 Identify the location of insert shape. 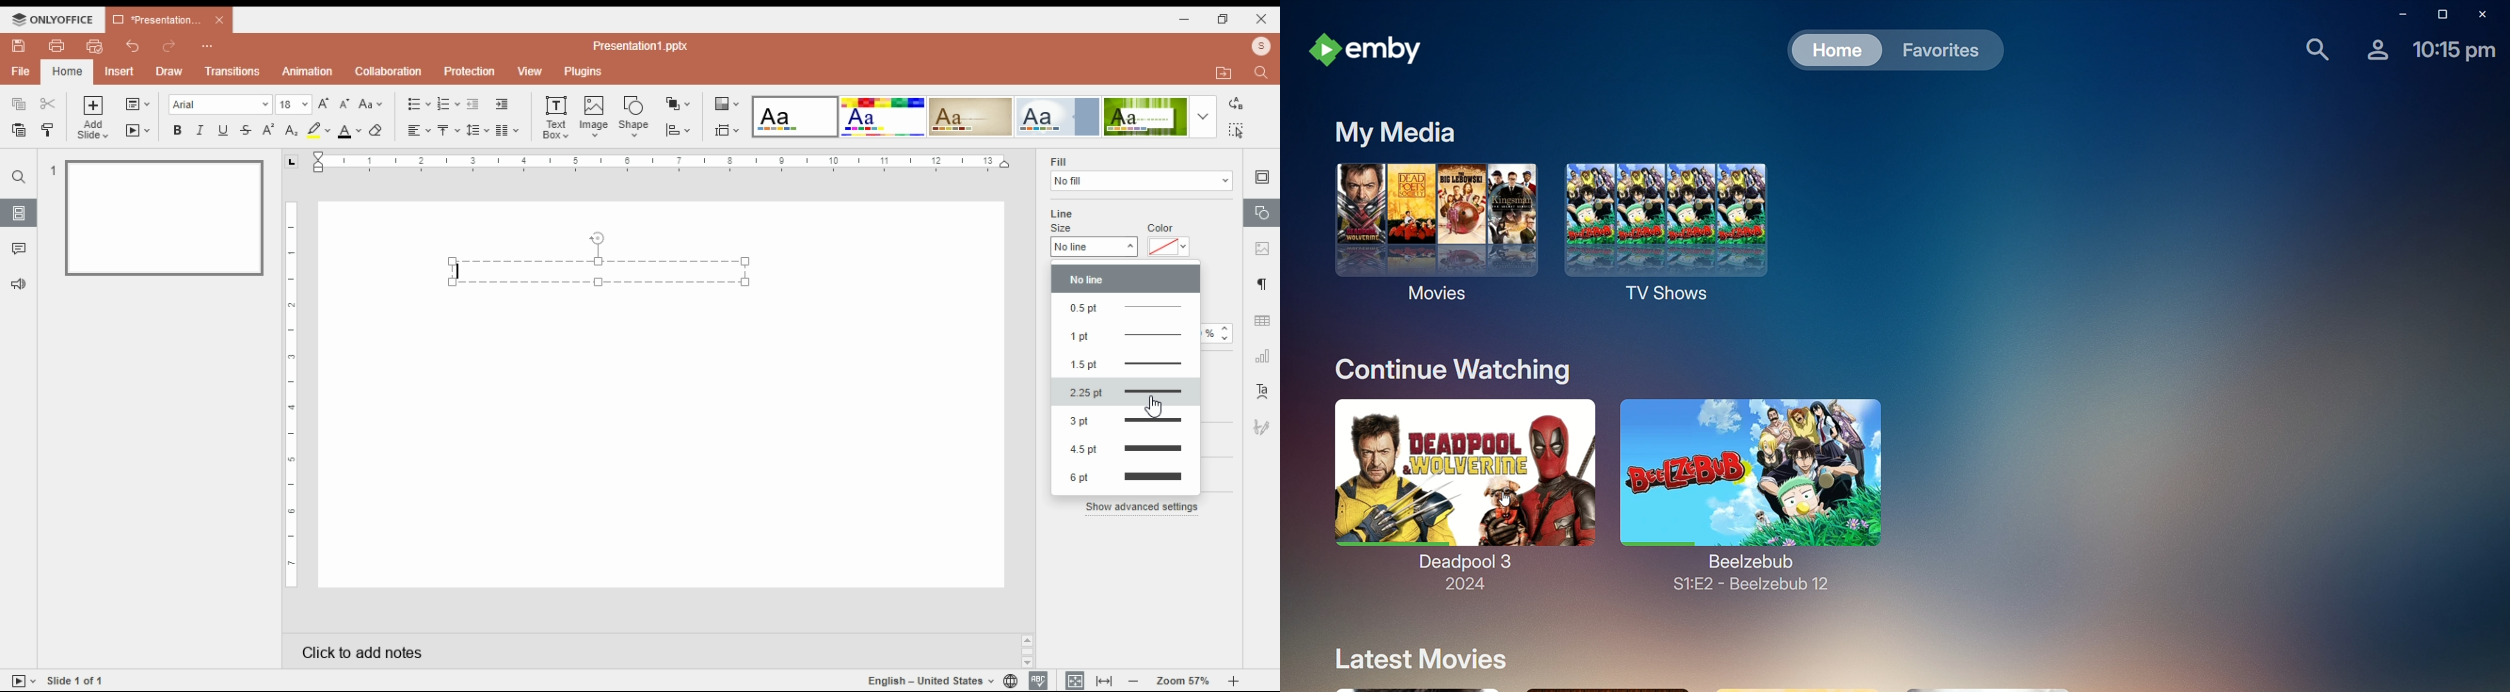
(633, 115).